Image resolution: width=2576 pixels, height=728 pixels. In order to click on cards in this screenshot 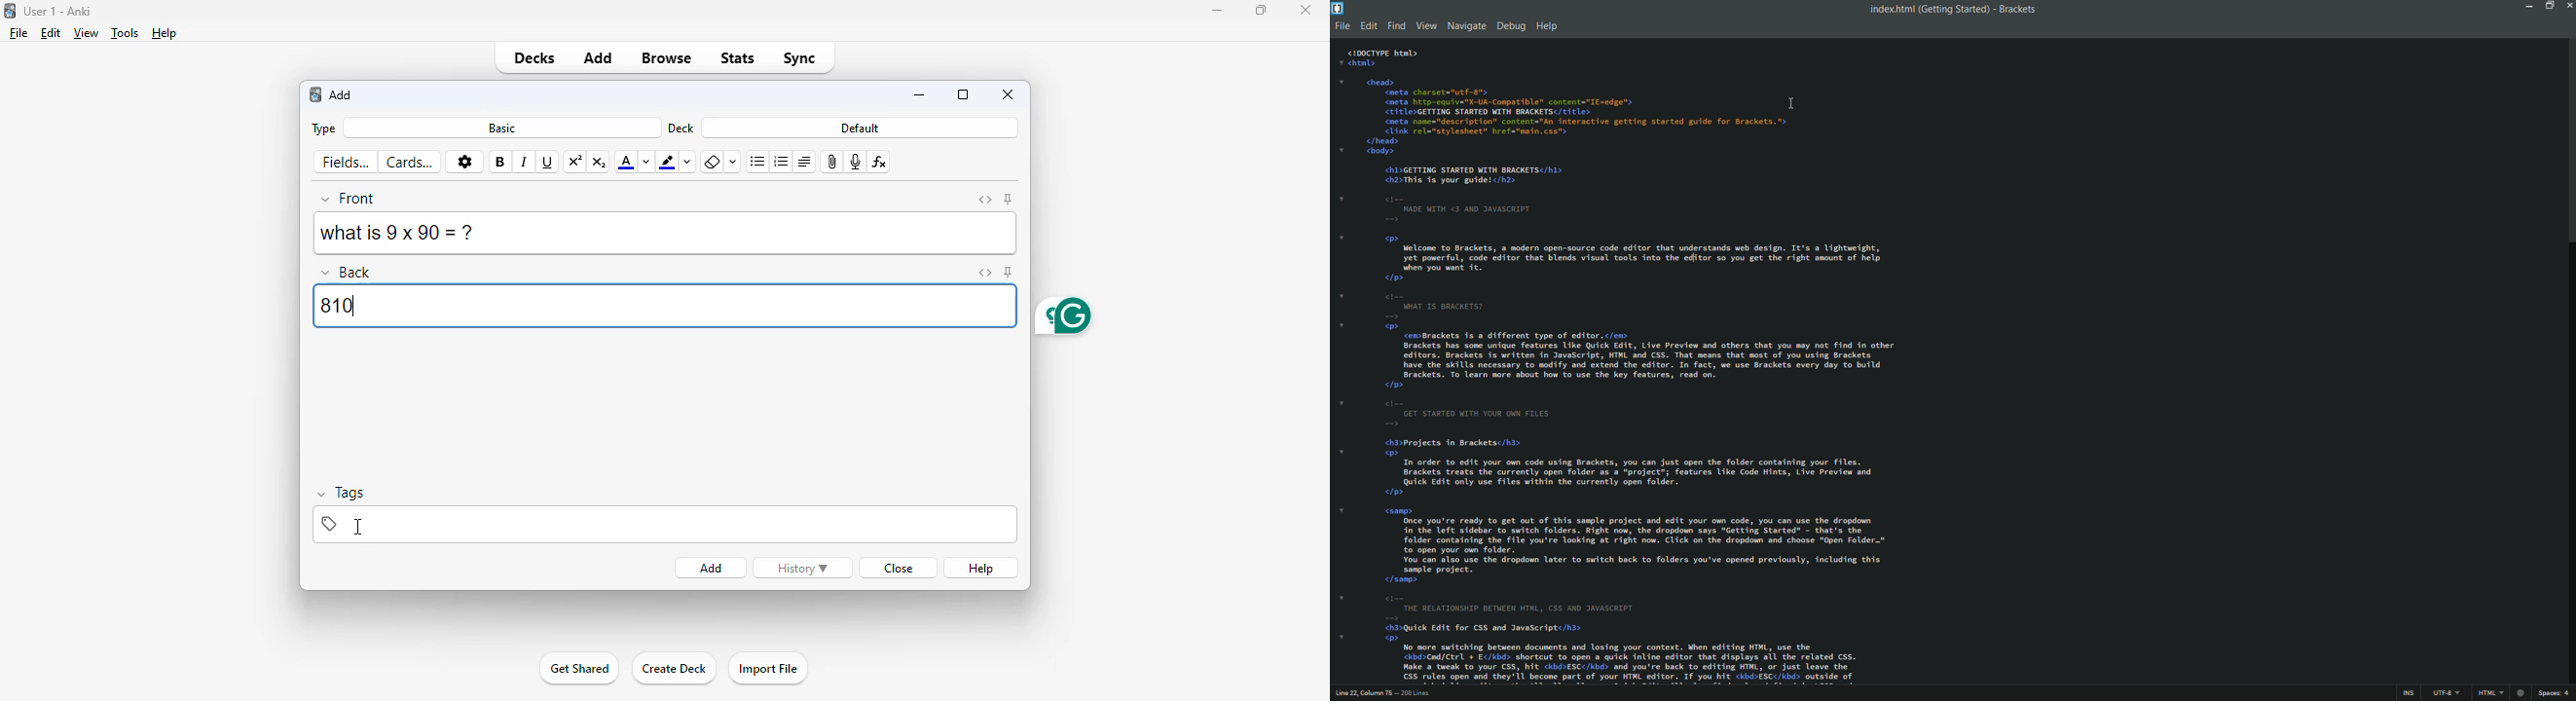, I will do `click(412, 162)`.